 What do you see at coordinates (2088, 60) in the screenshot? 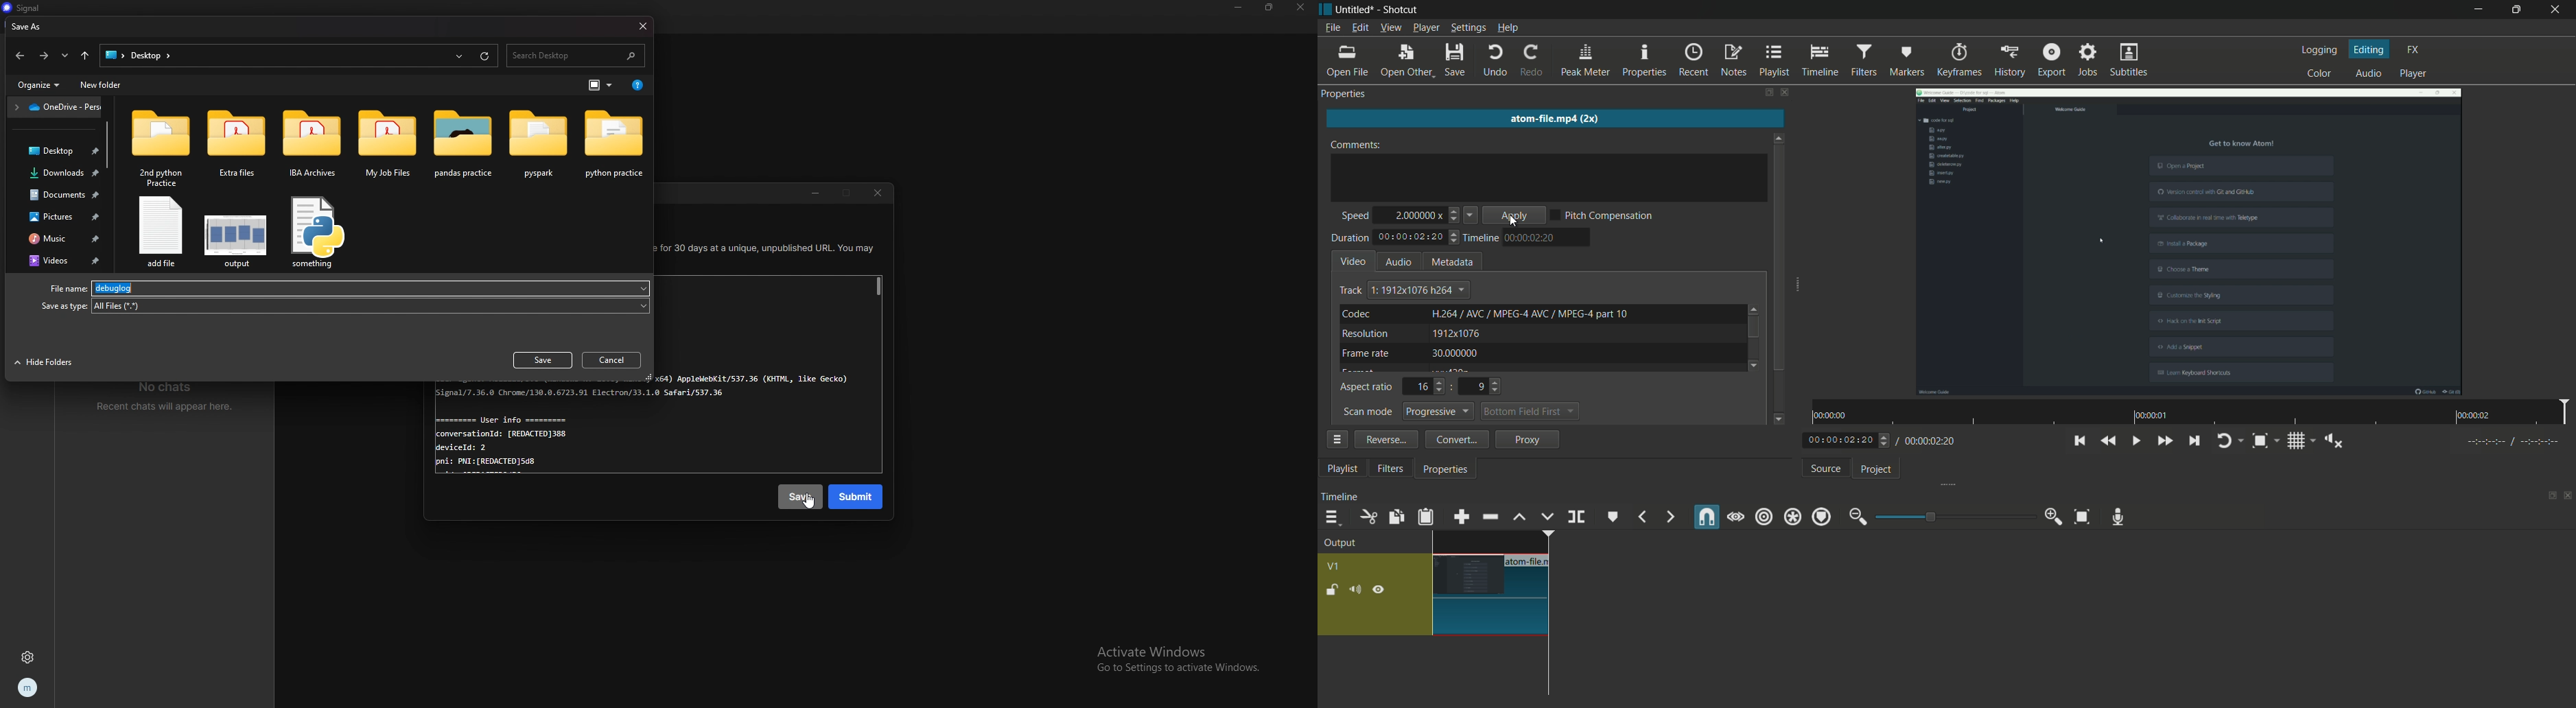
I see `jobs` at bounding box center [2088, 60].